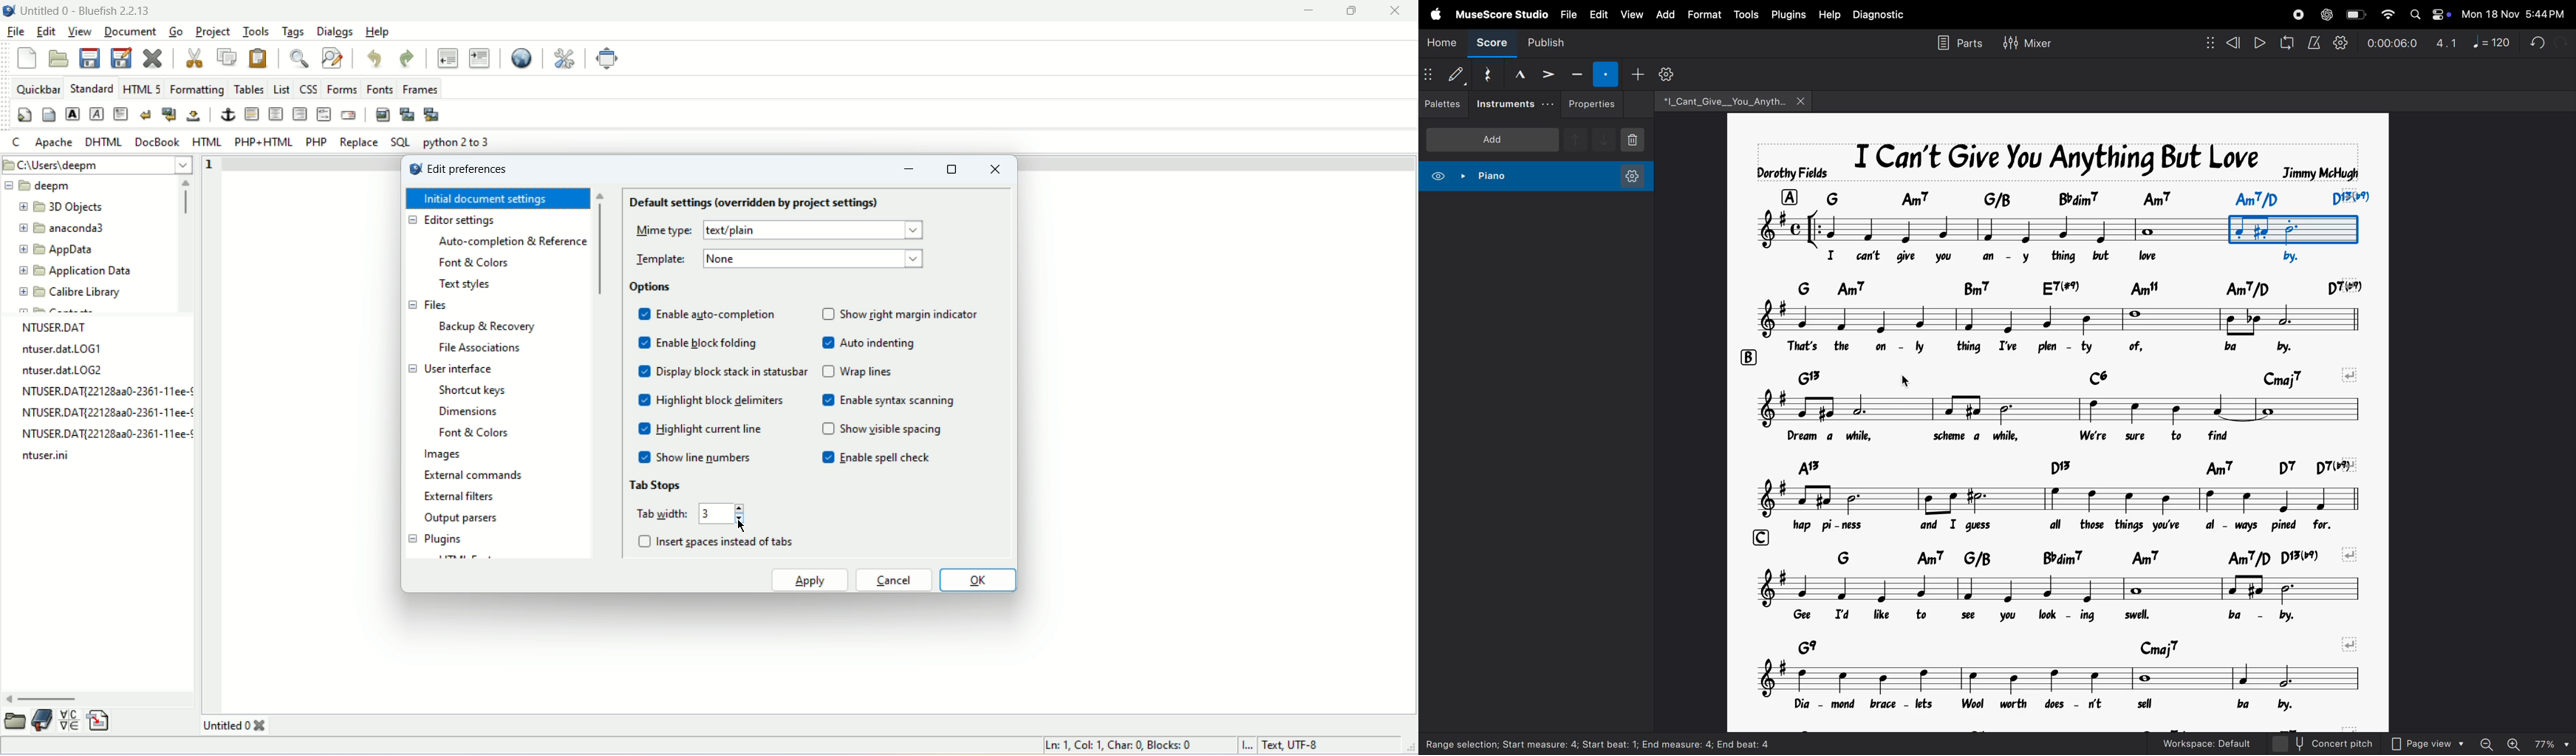 Image resolution: width=2576 pixels, height=756 pixels. Describe the element at coordinates (2081, 377) in the screenshot. I see `chord notes` at that location.